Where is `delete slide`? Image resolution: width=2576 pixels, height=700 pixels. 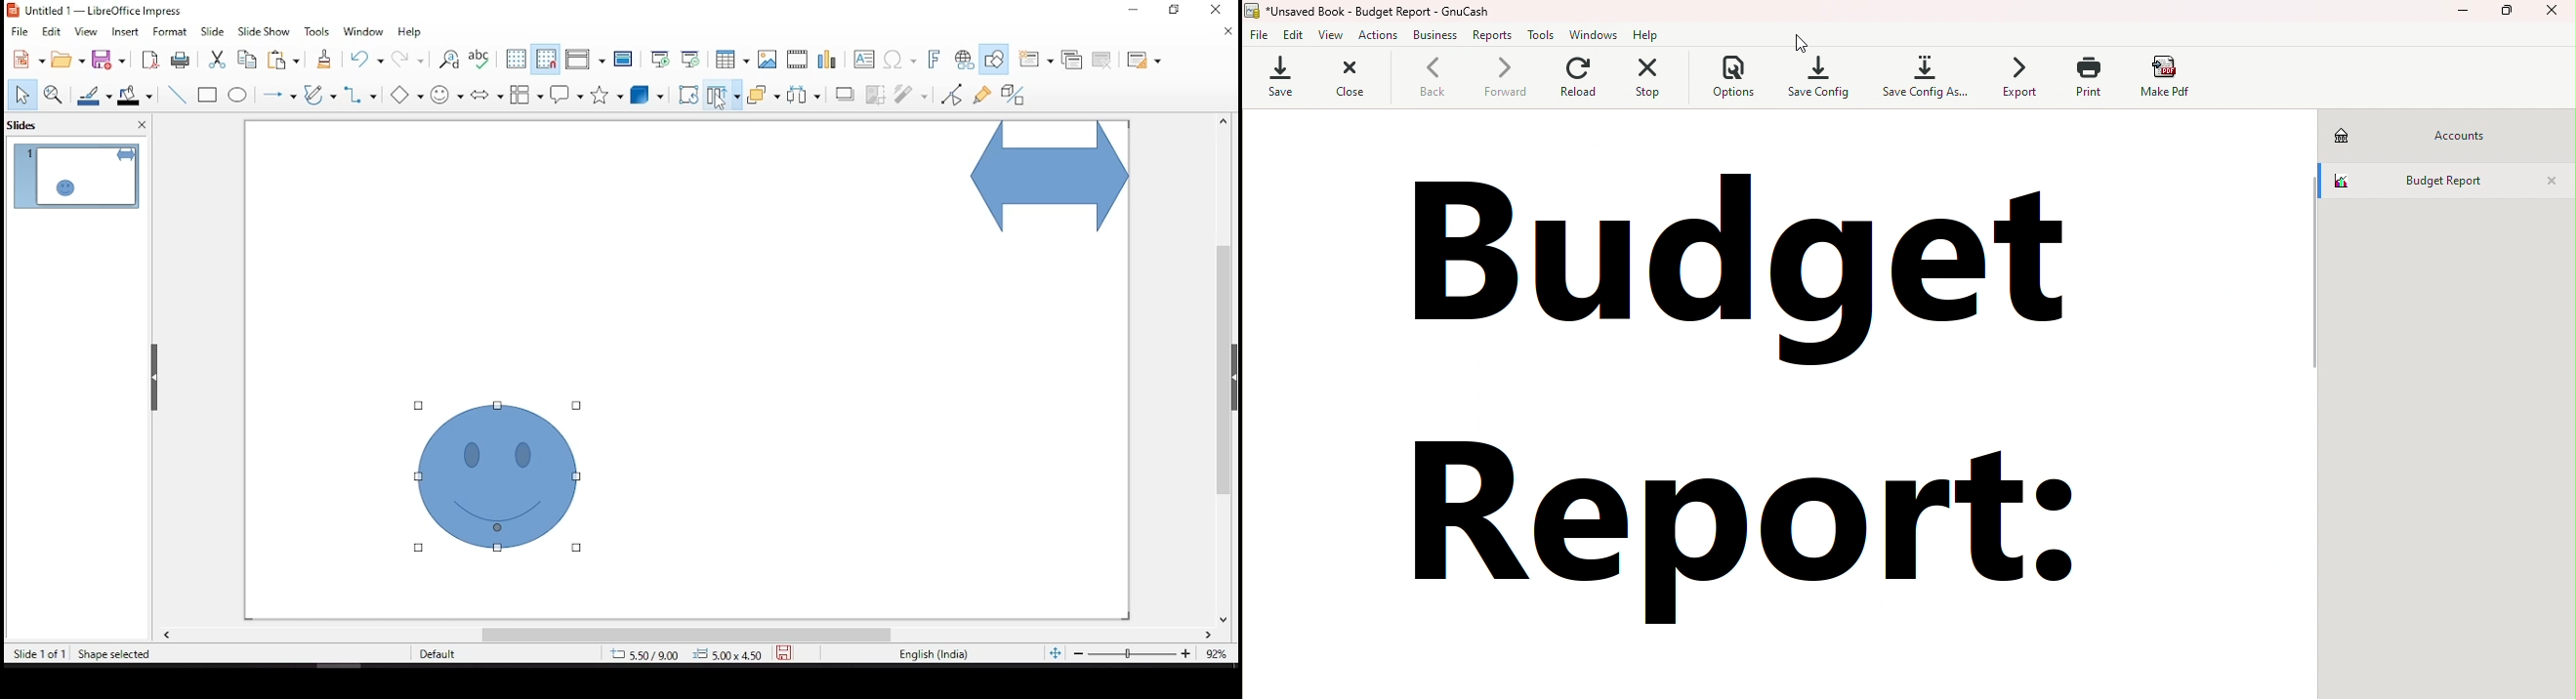 delete slide is located at coordinates (1106, 60).